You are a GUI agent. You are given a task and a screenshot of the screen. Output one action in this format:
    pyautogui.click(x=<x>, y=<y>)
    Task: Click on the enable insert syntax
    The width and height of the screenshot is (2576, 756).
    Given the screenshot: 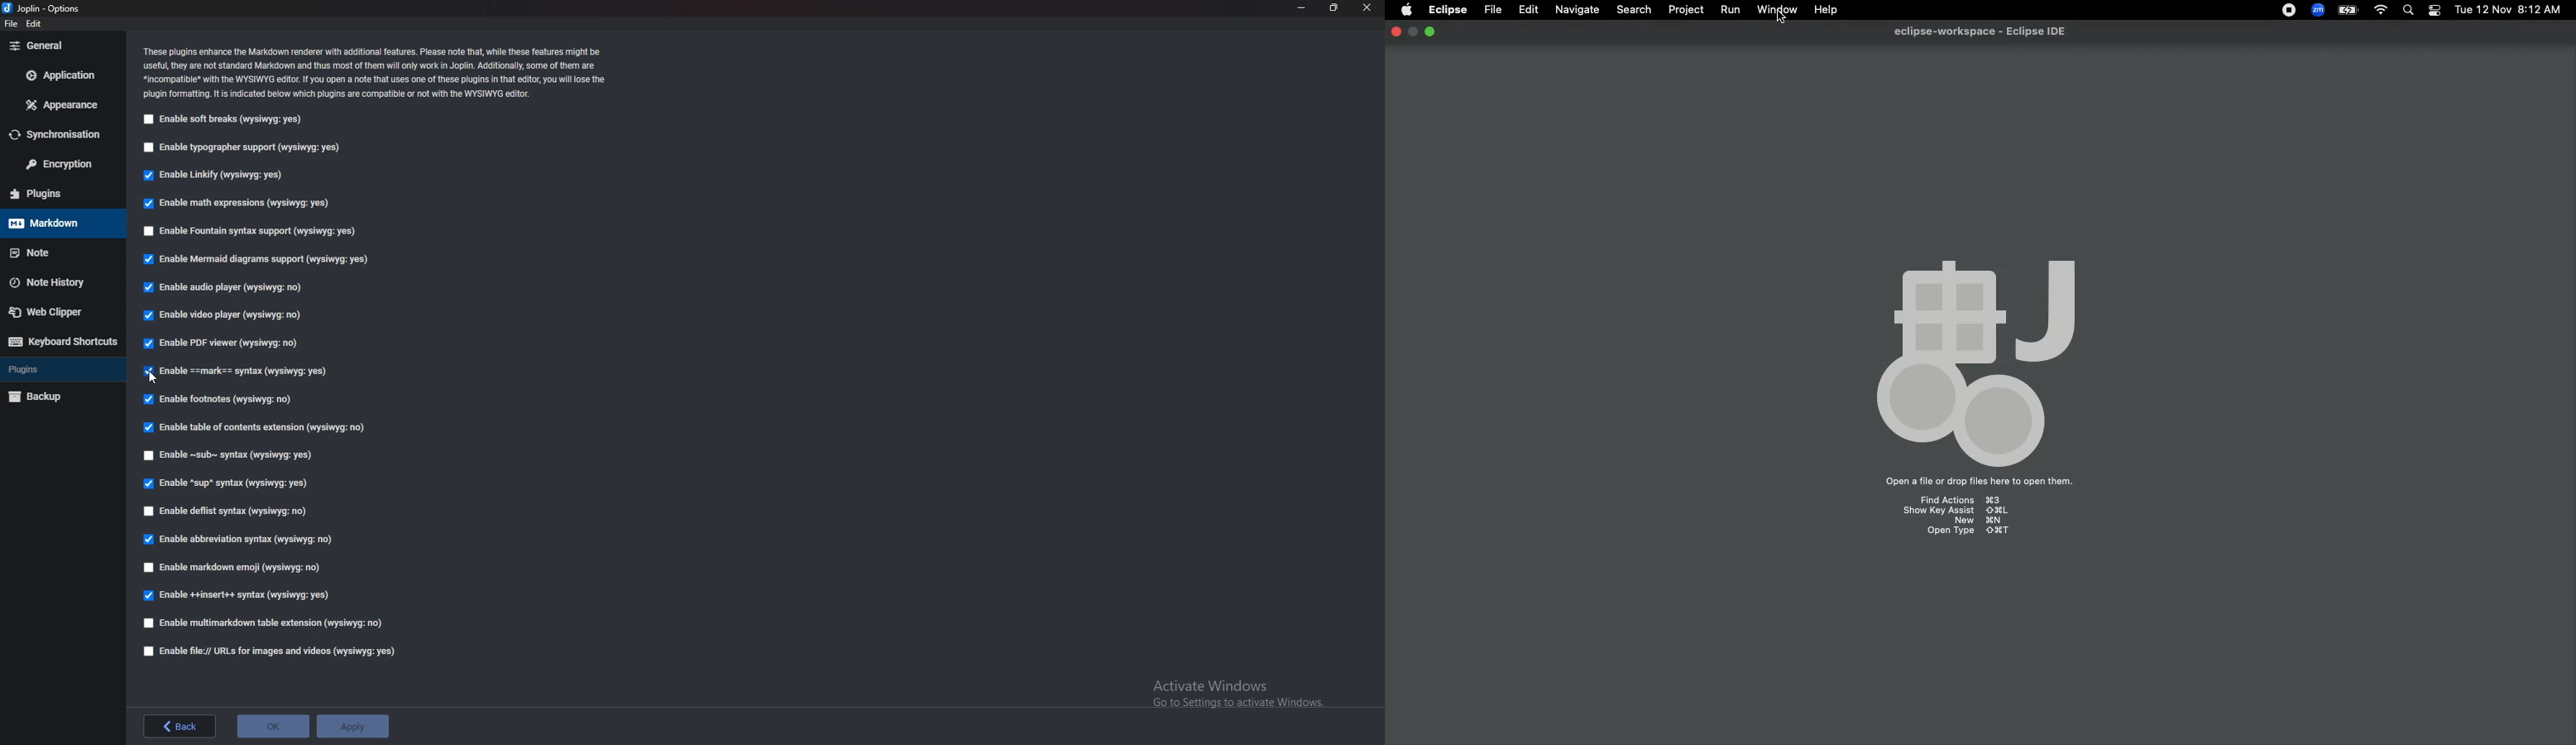 What is the action you would take?
    pyautogui.click(x=236, y=596)
    